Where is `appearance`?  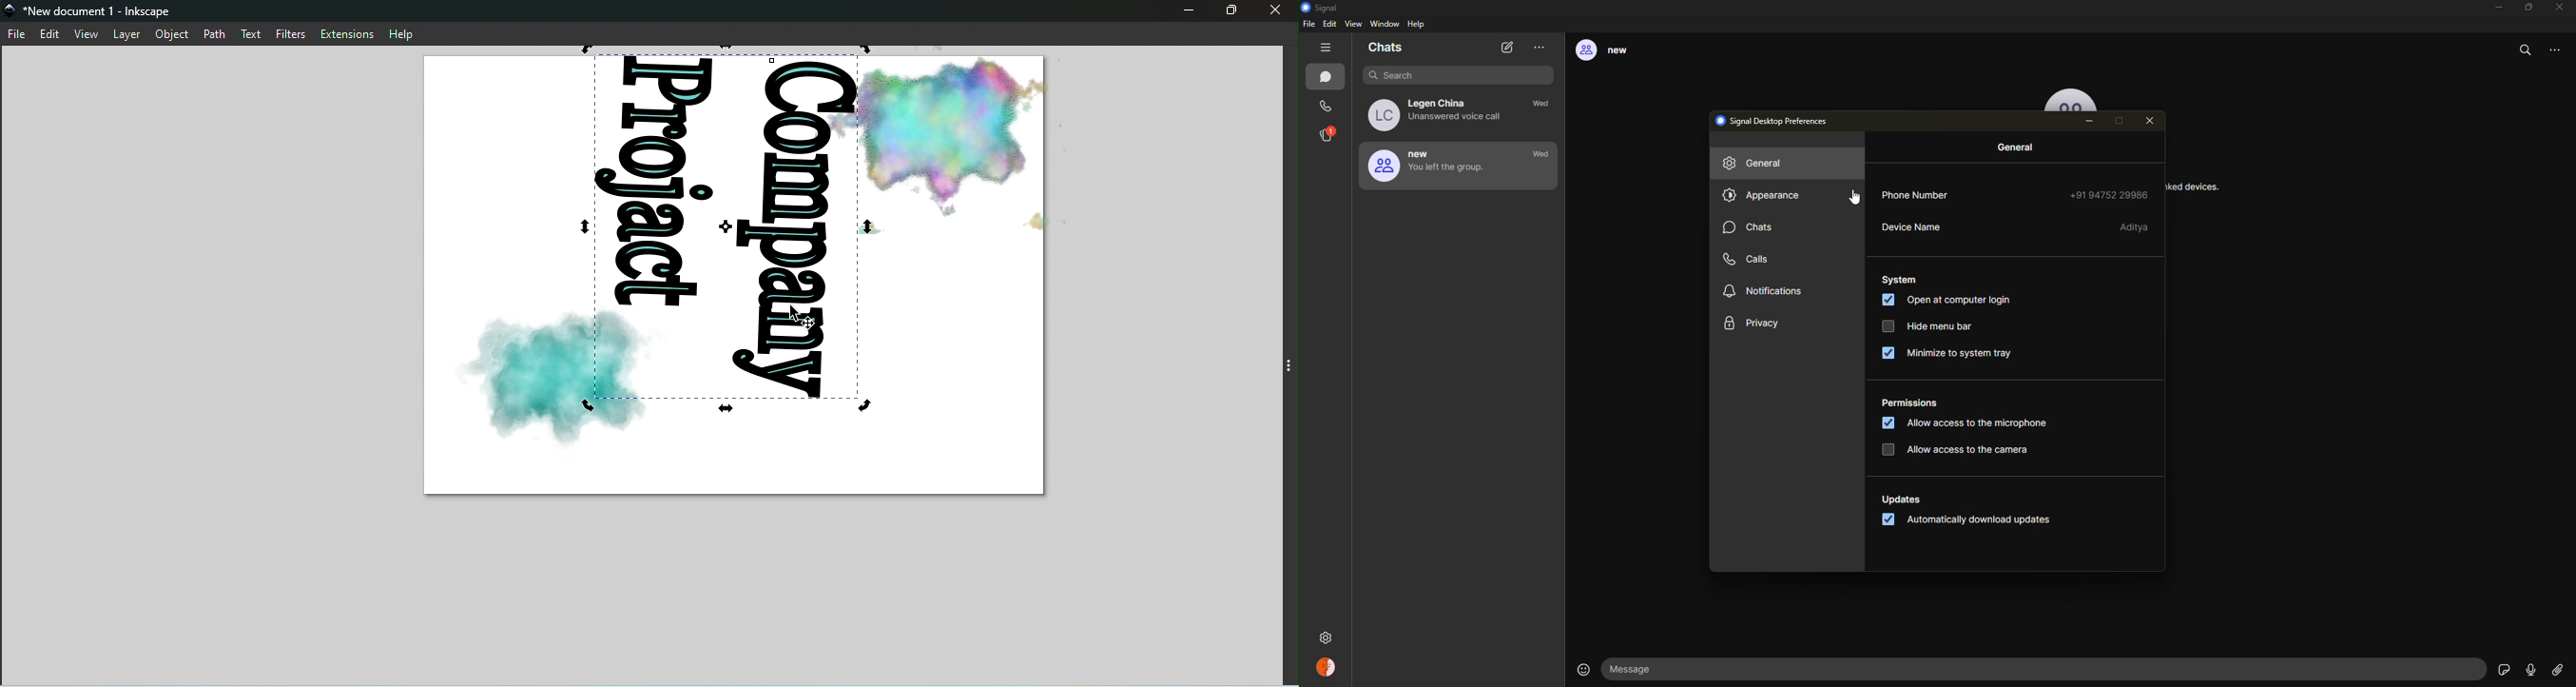
appearance is located at coordinates (1763, 196).